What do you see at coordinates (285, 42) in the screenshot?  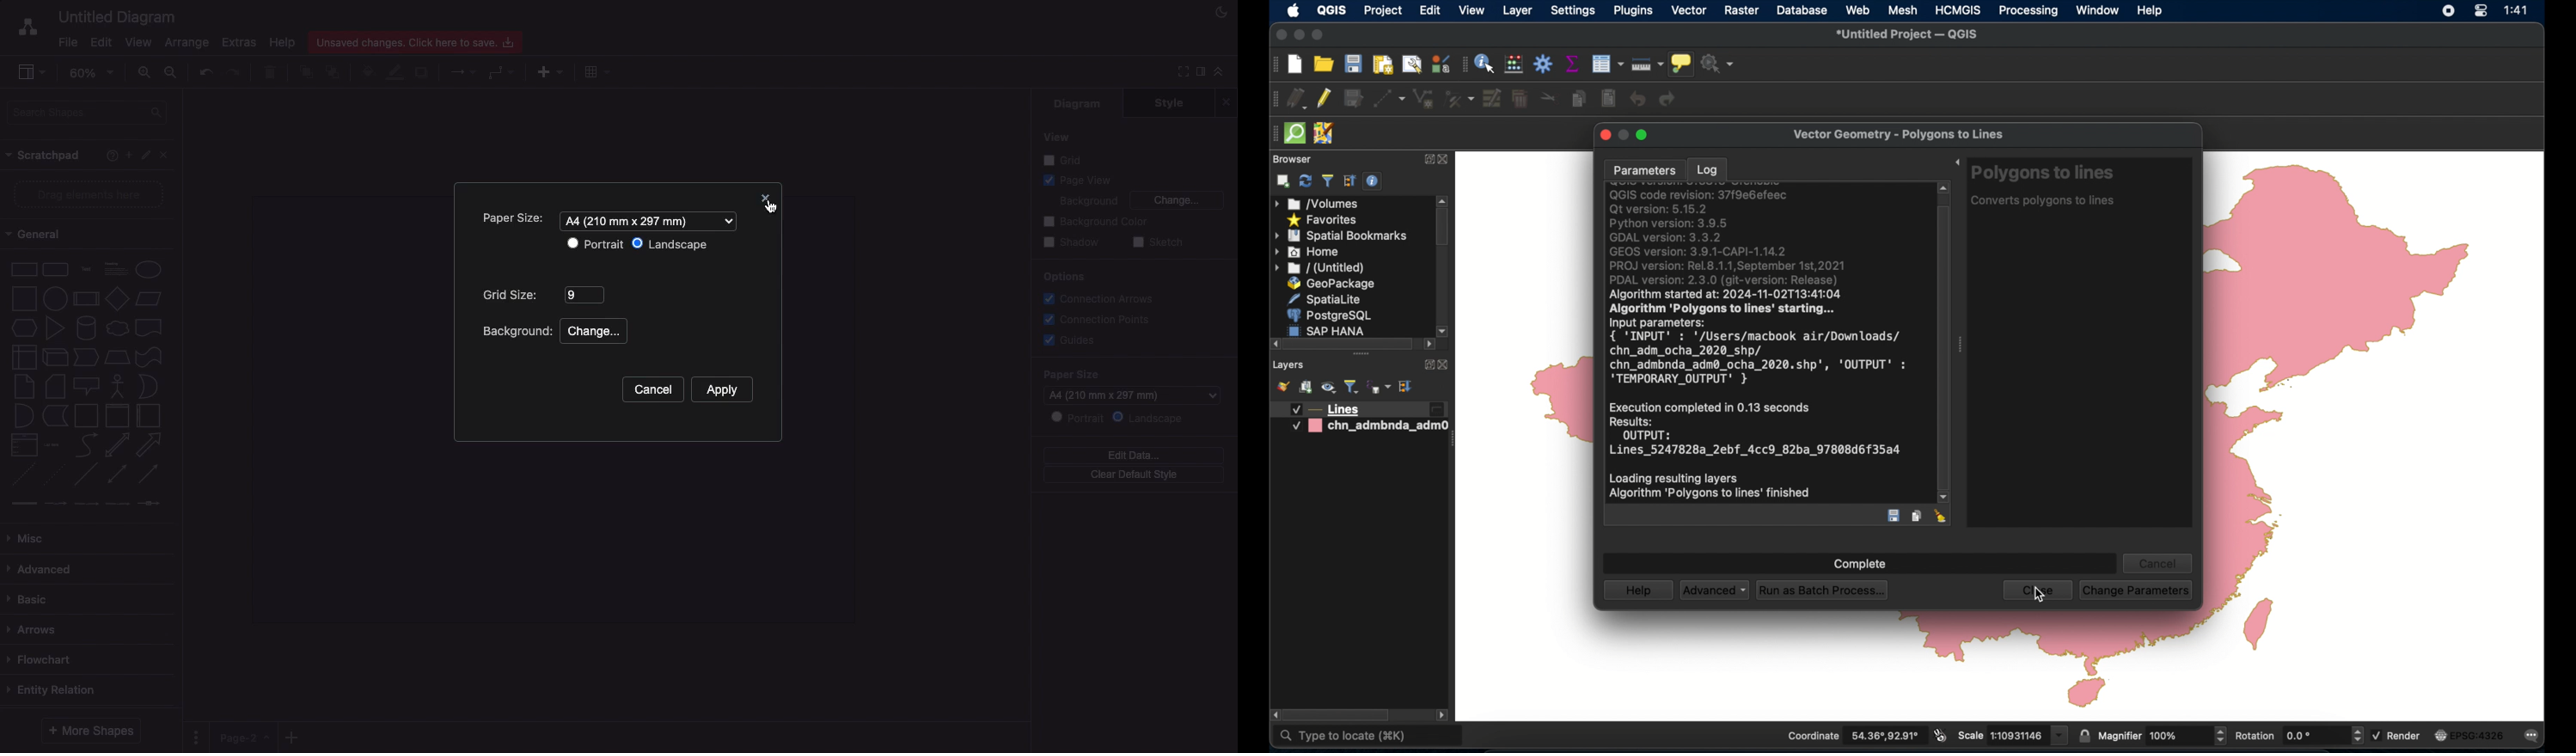 I see `Help` at bounding box center [285, 42].